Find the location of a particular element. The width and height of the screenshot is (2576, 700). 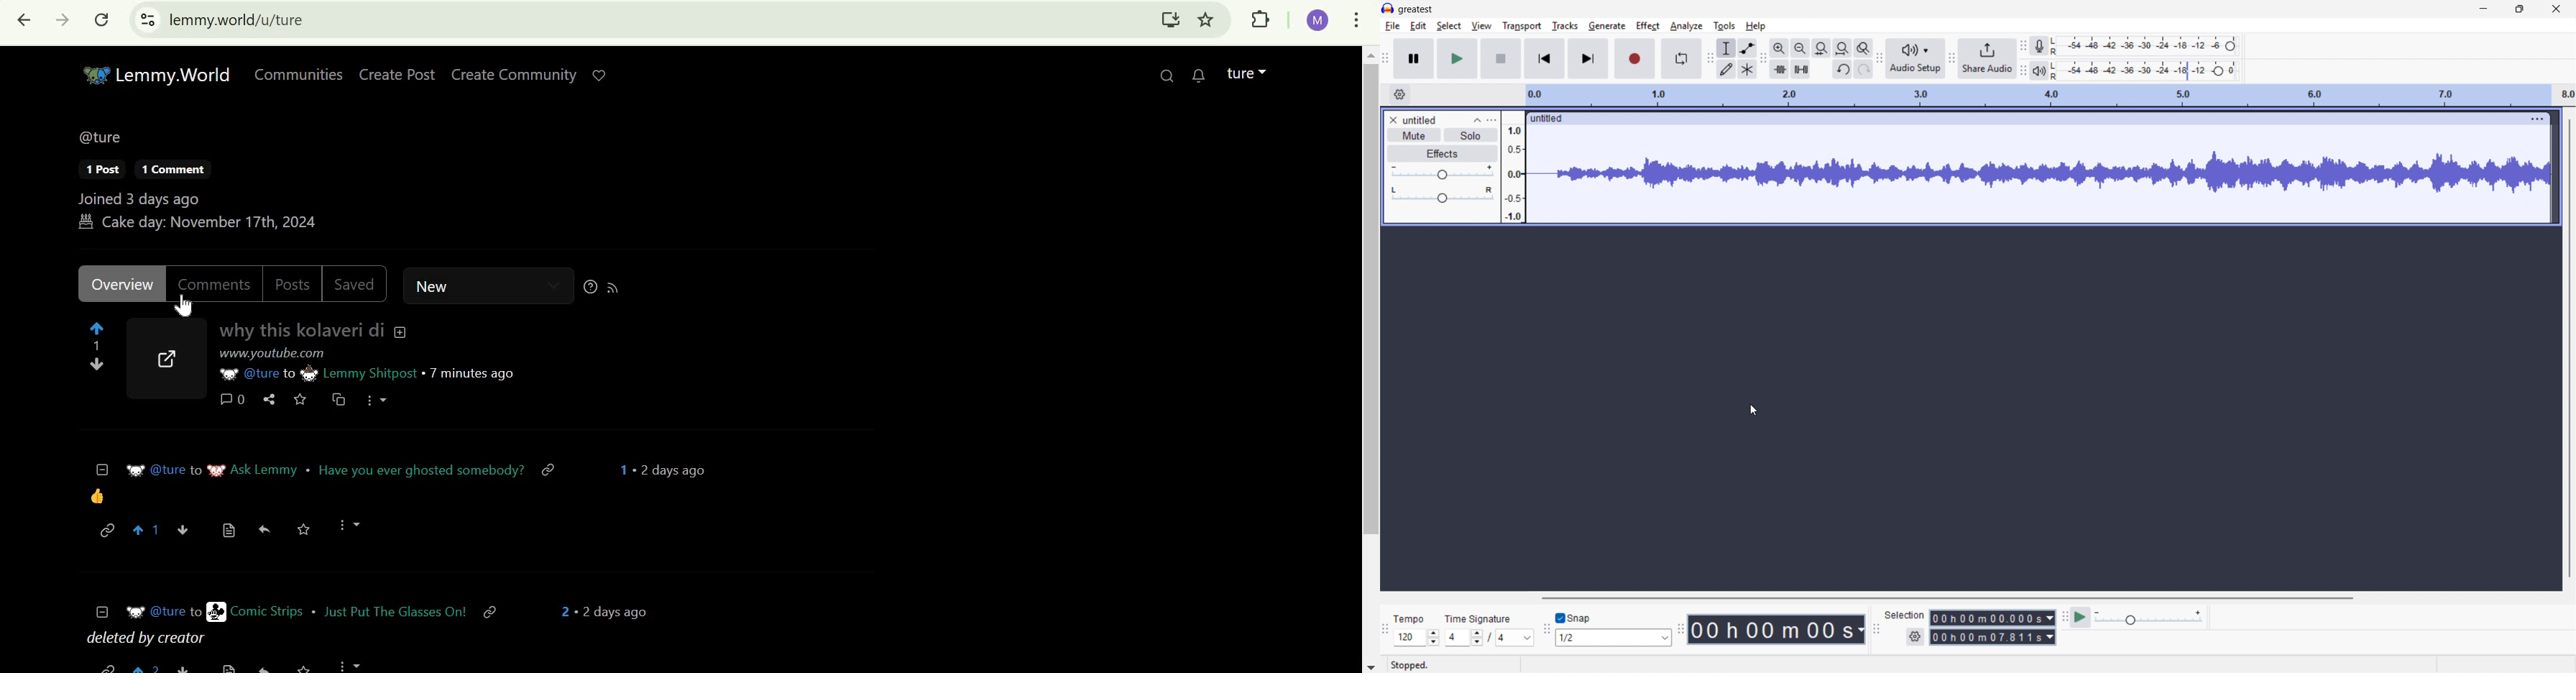

lemmy accouny is located at coordinates (1238, 70).